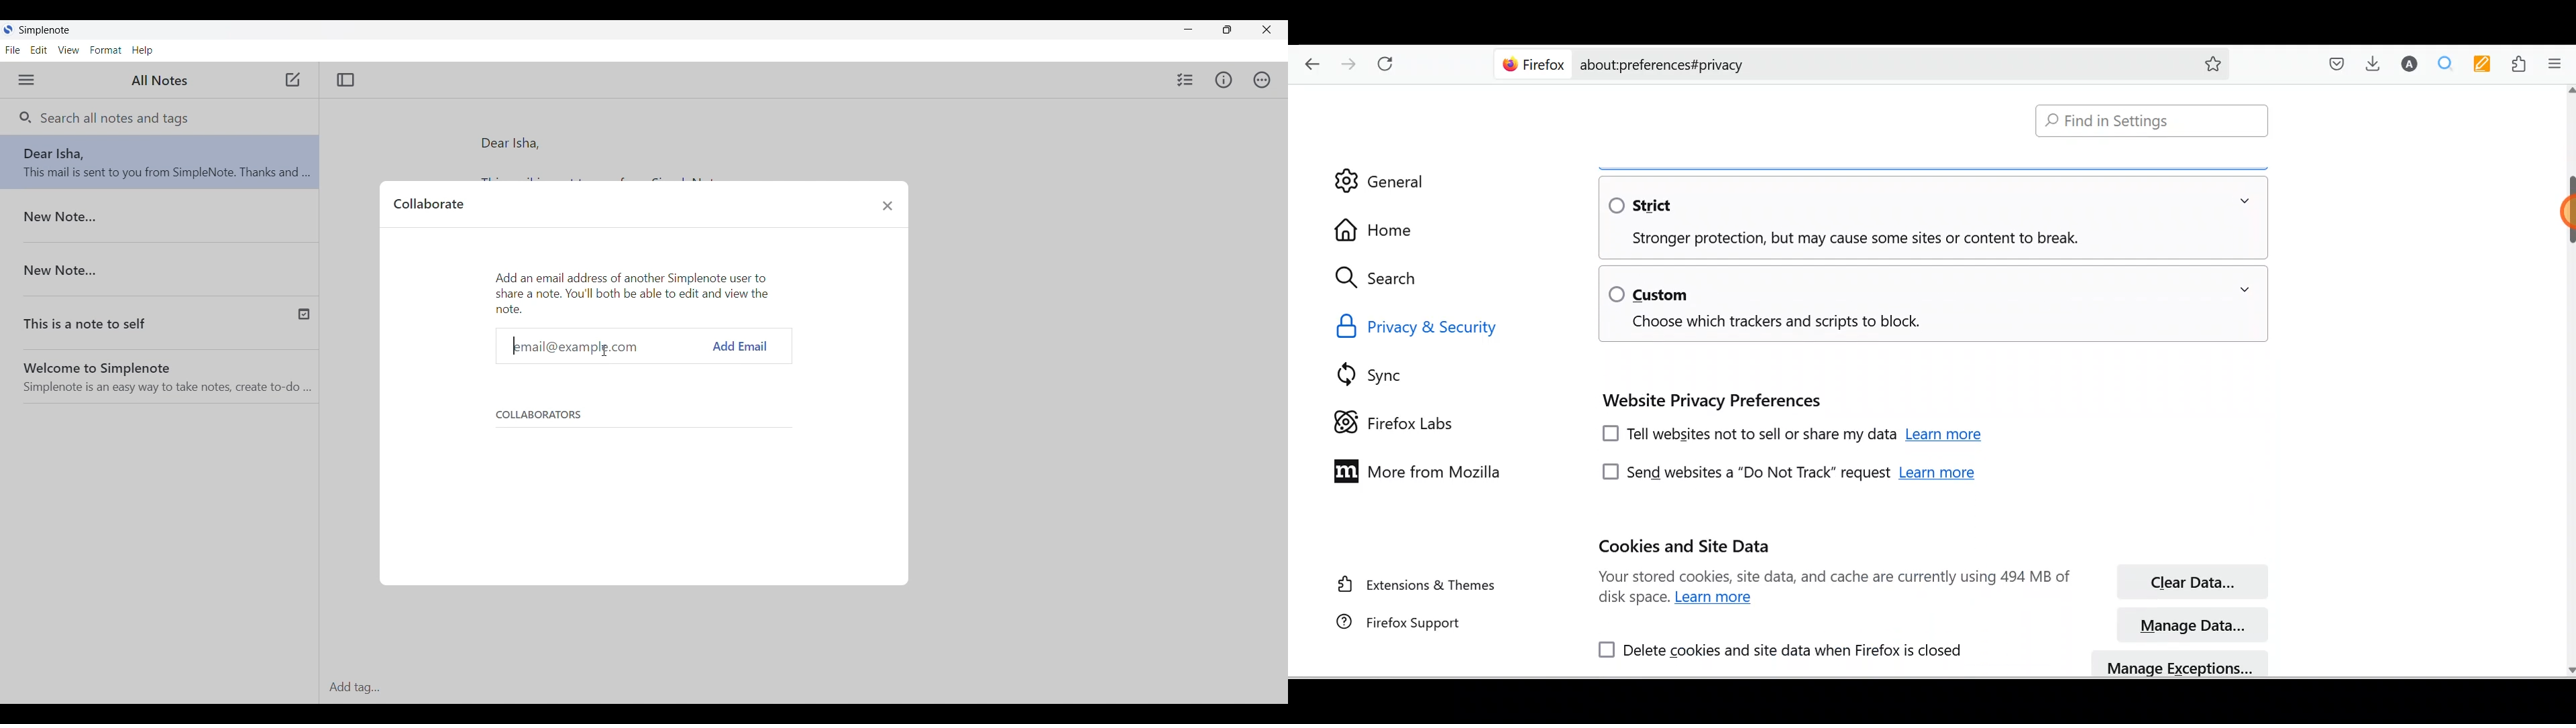  Describe the element at coordinates (1746, 436) in the screenshot. I see `Tell websites not to sell or share my data` at that location.